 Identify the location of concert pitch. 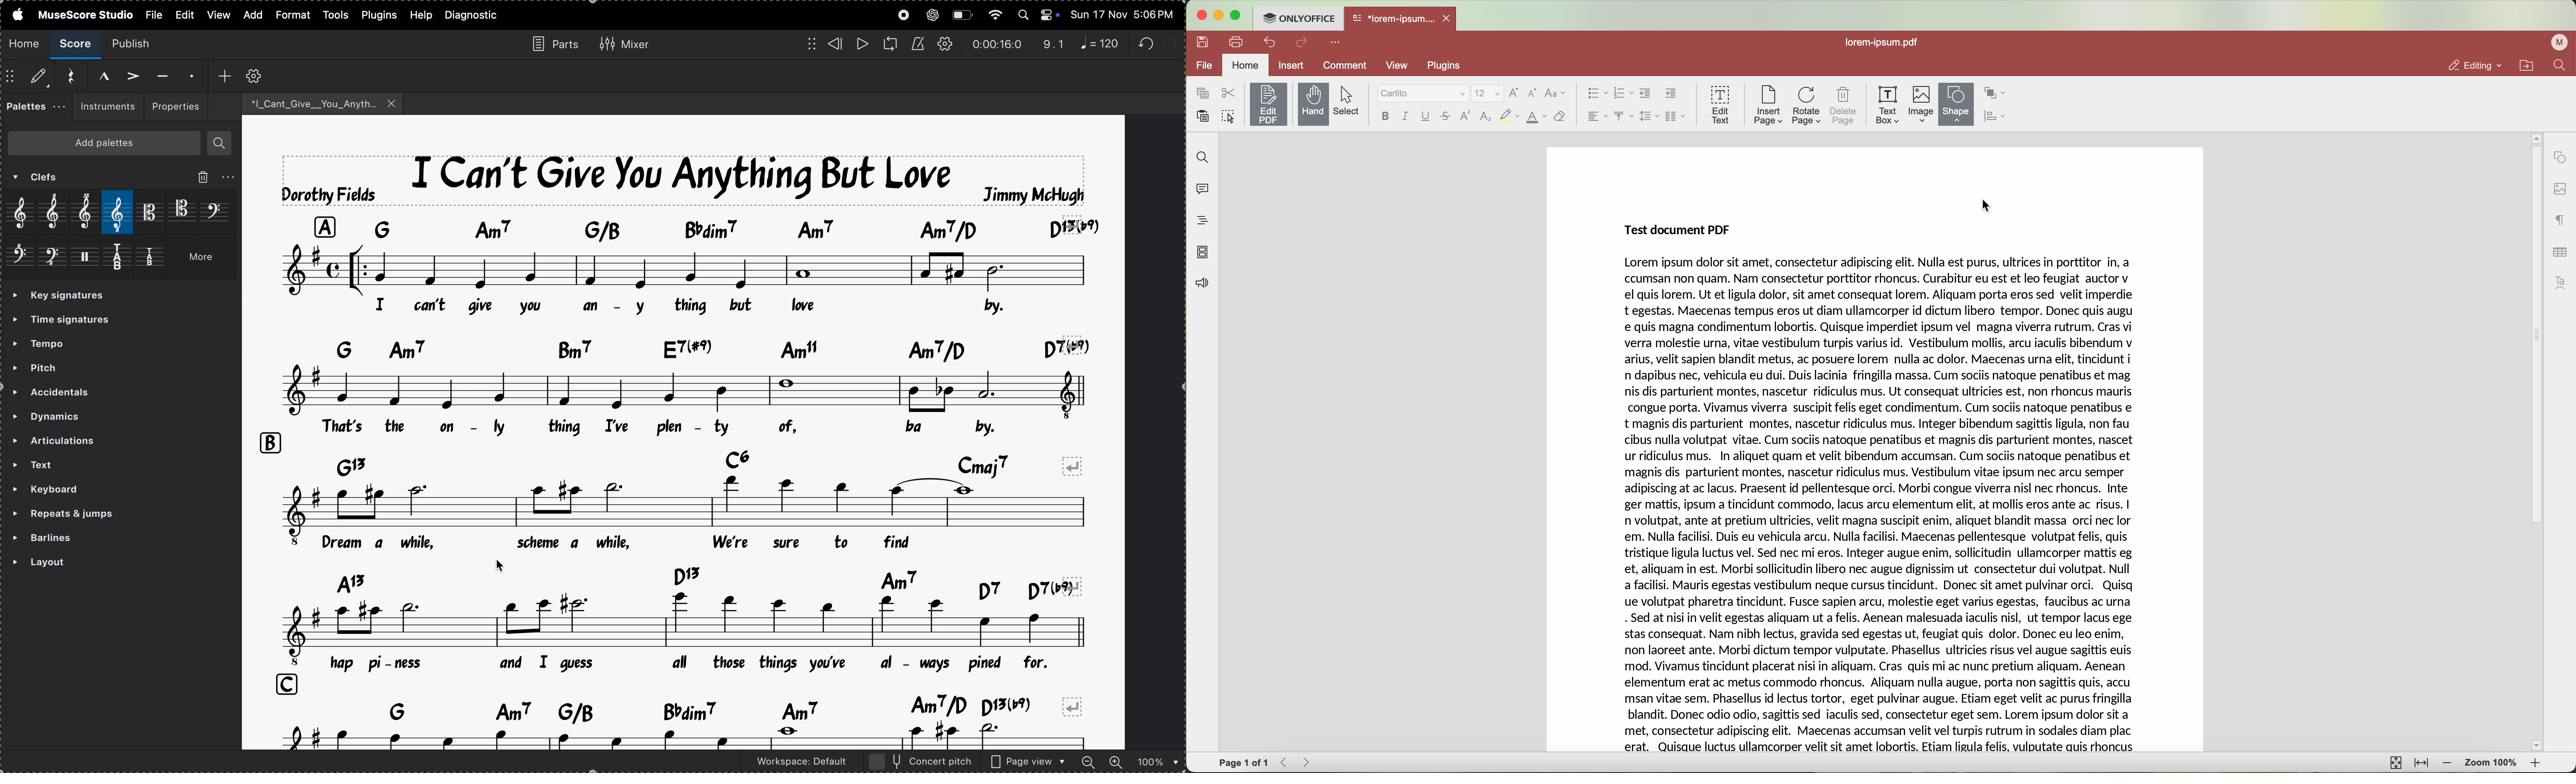
(921, 761).